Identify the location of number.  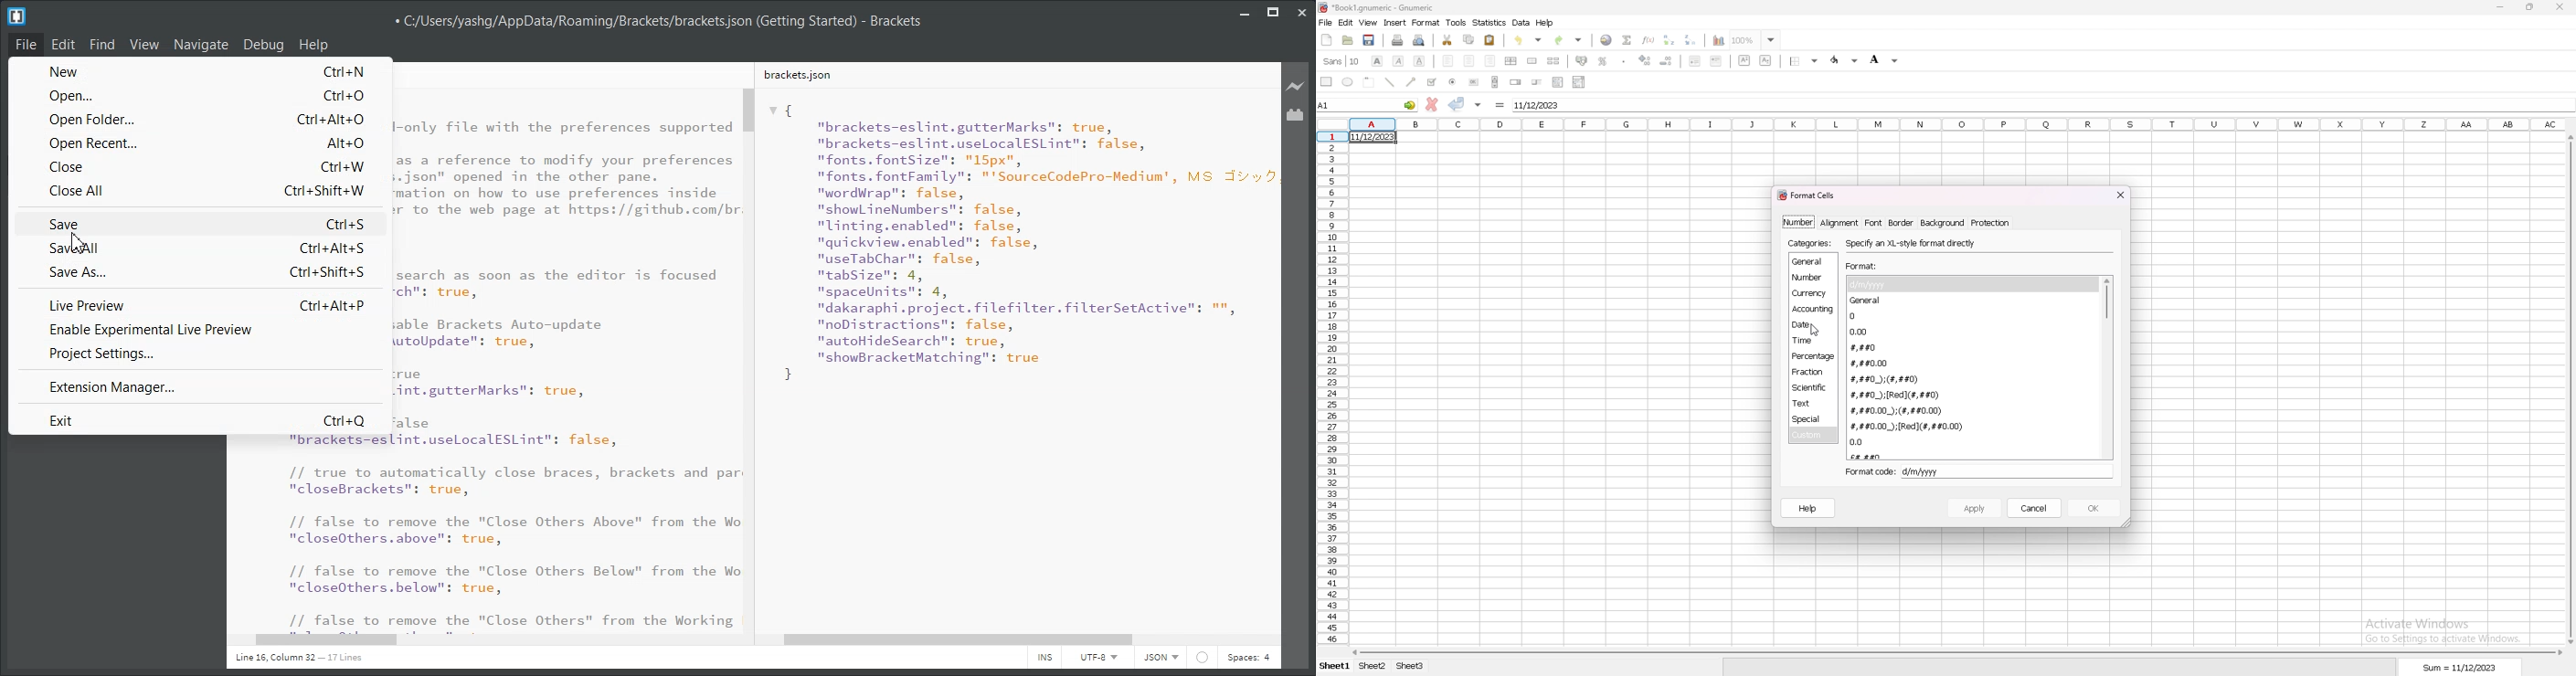
(1799, 222).